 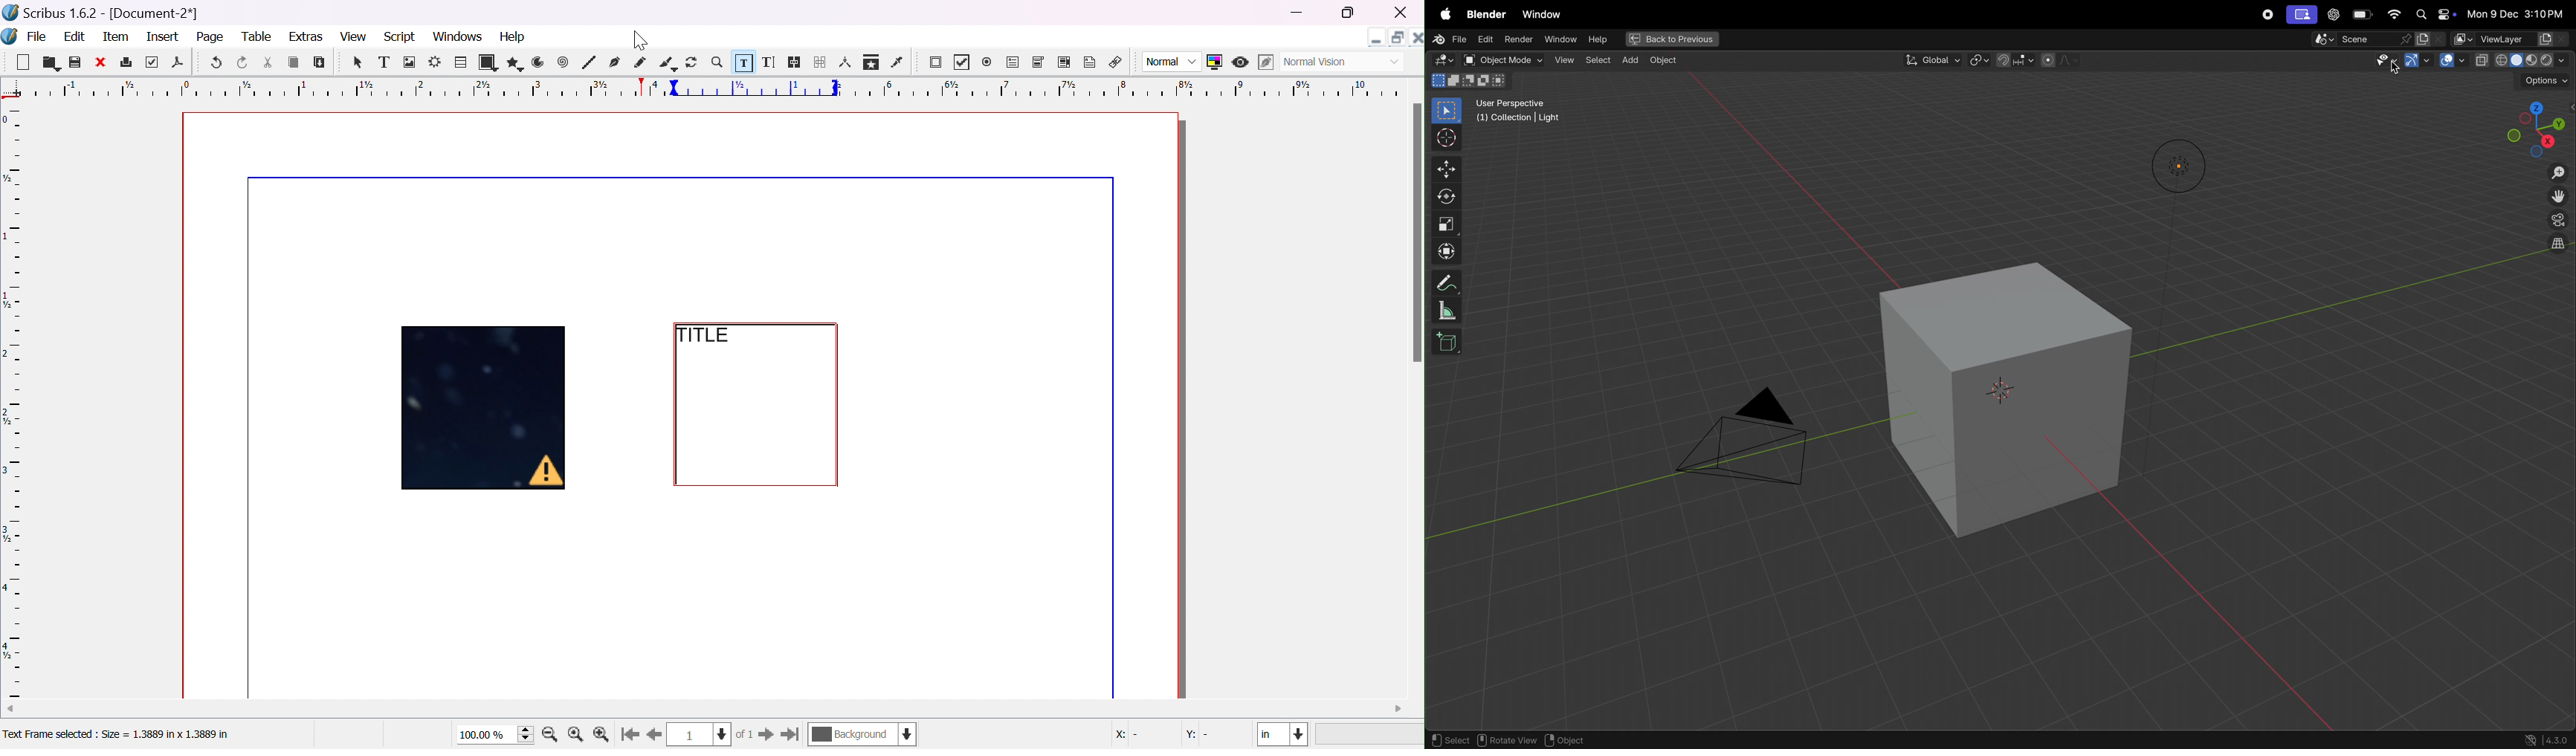 I want to click on new, so click(x=21, y=60).